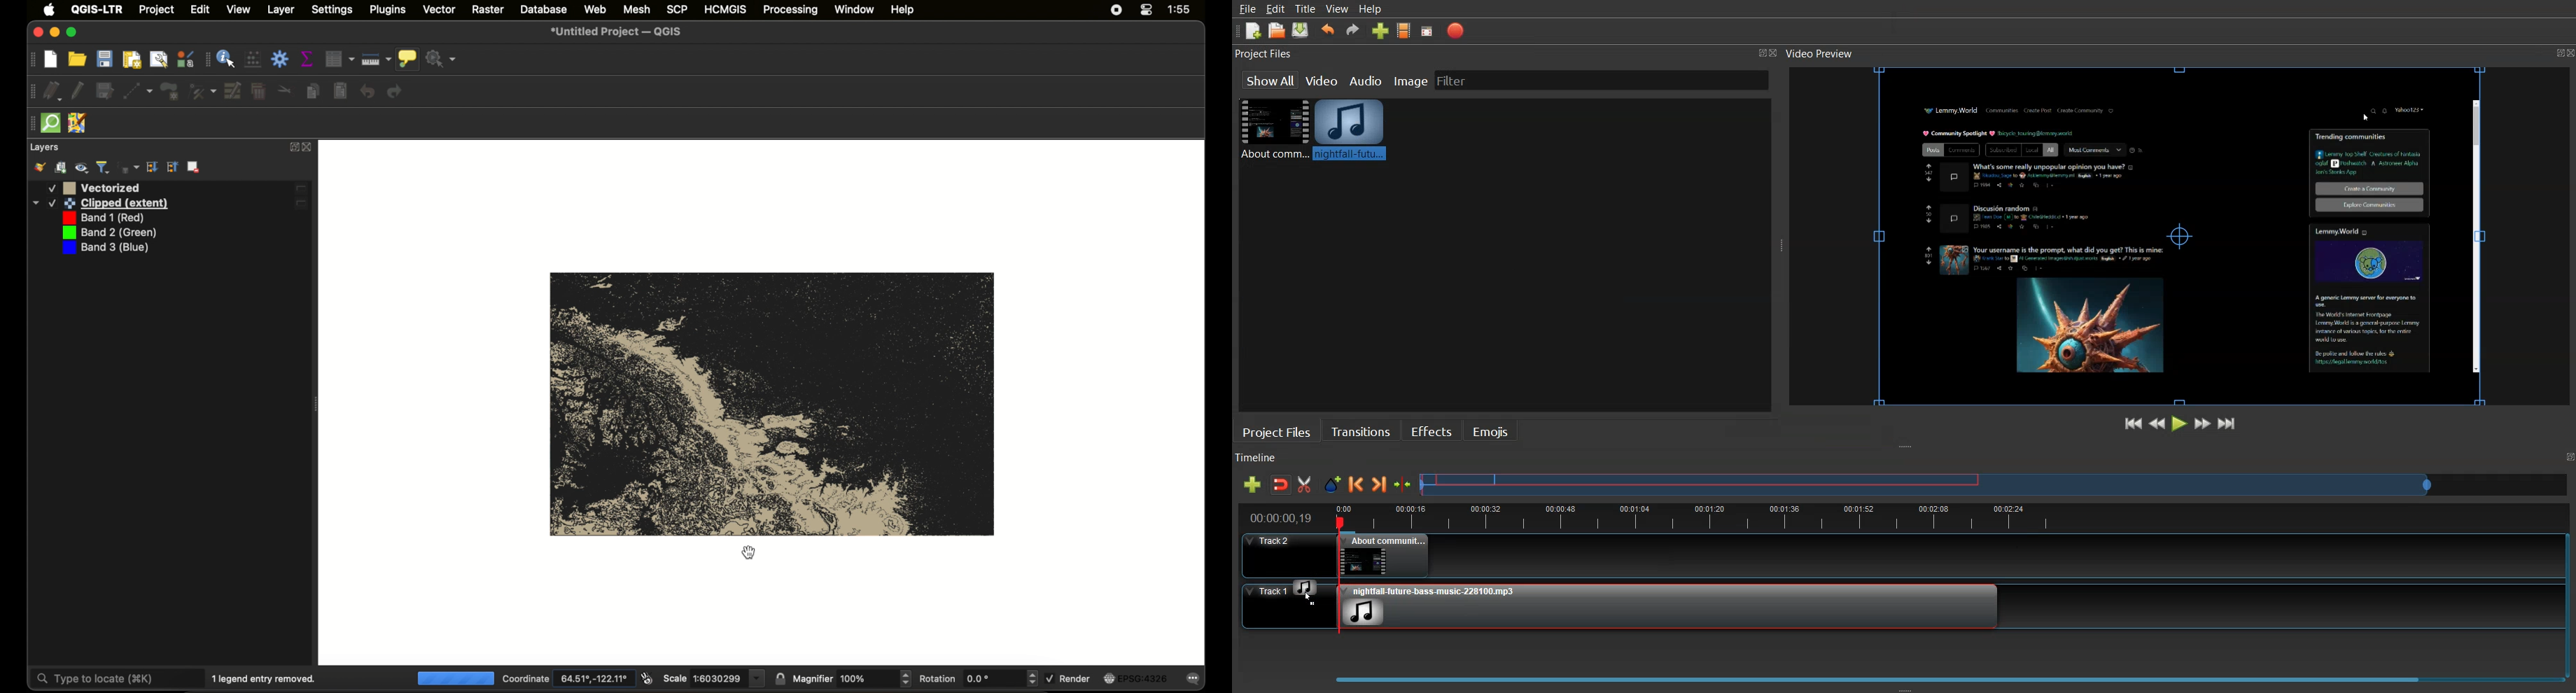 This screenshot has width=2576, height=700. Describe the element at coordinates (31, 60) in the screenshot. I see `drag handle` at that location.